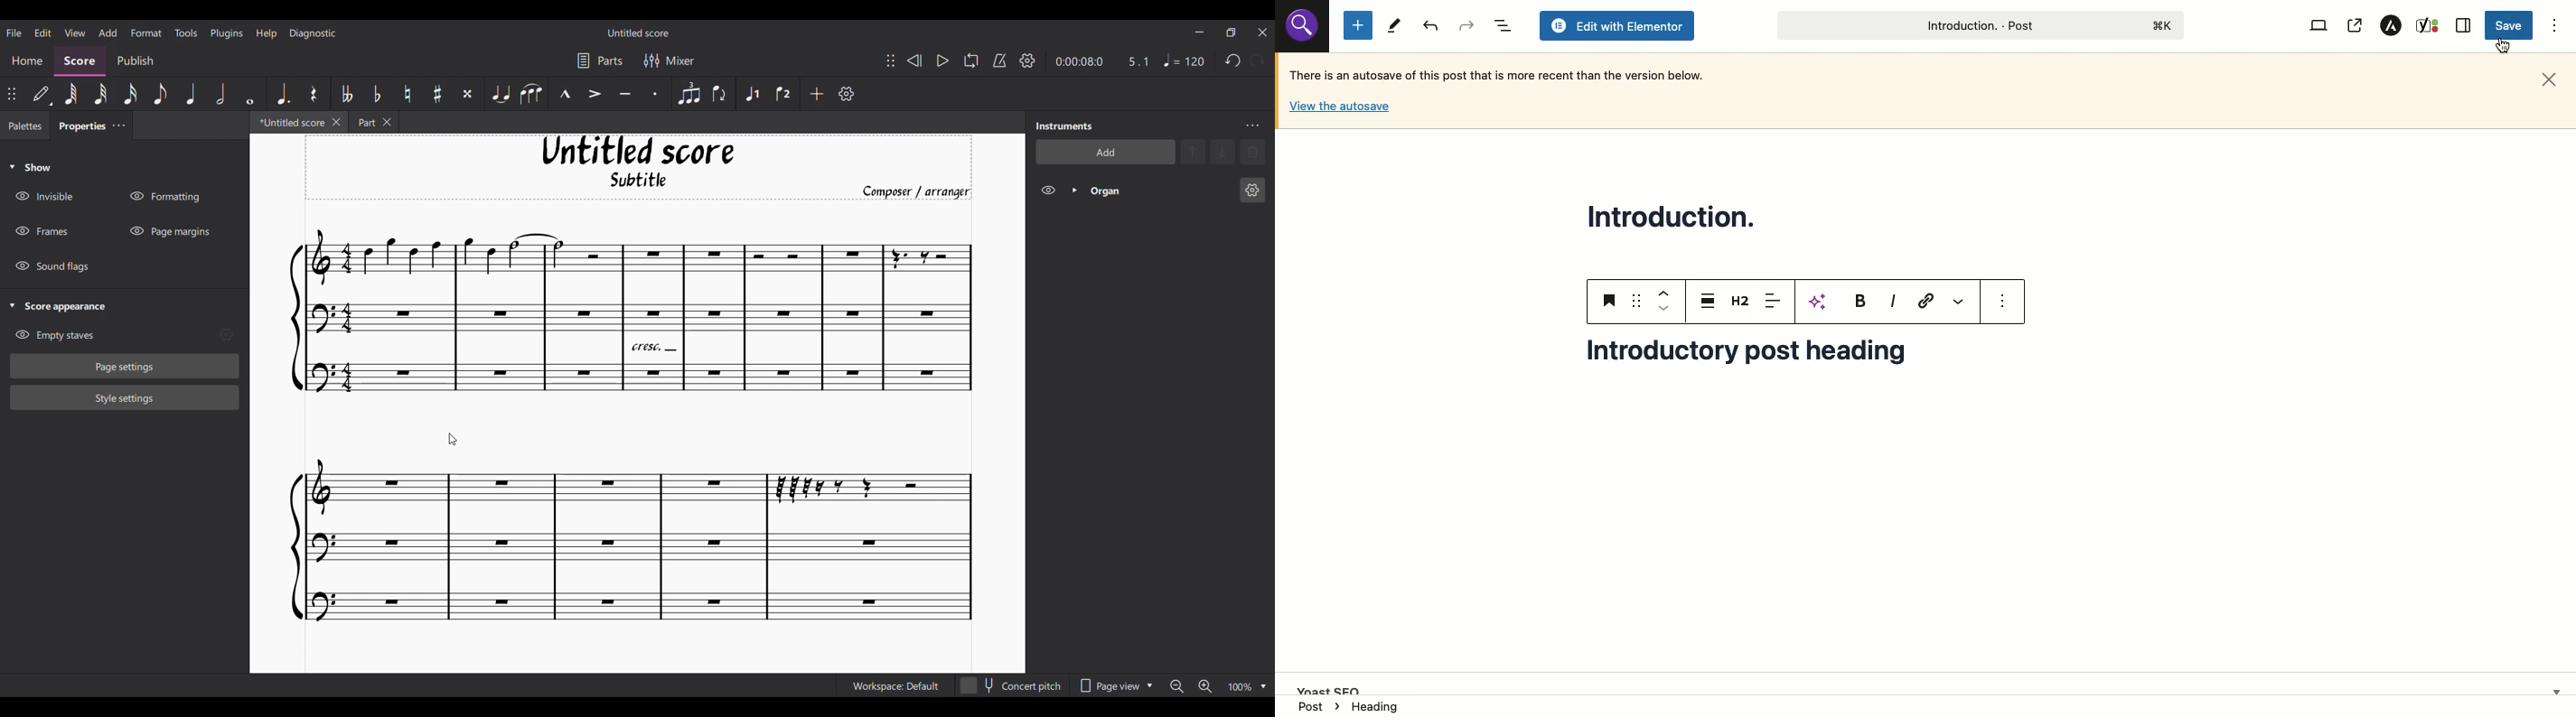 Image resolution: width=2576 pixels, height=728 pixels. I want to click on Move selection down, so click(1224, 152).